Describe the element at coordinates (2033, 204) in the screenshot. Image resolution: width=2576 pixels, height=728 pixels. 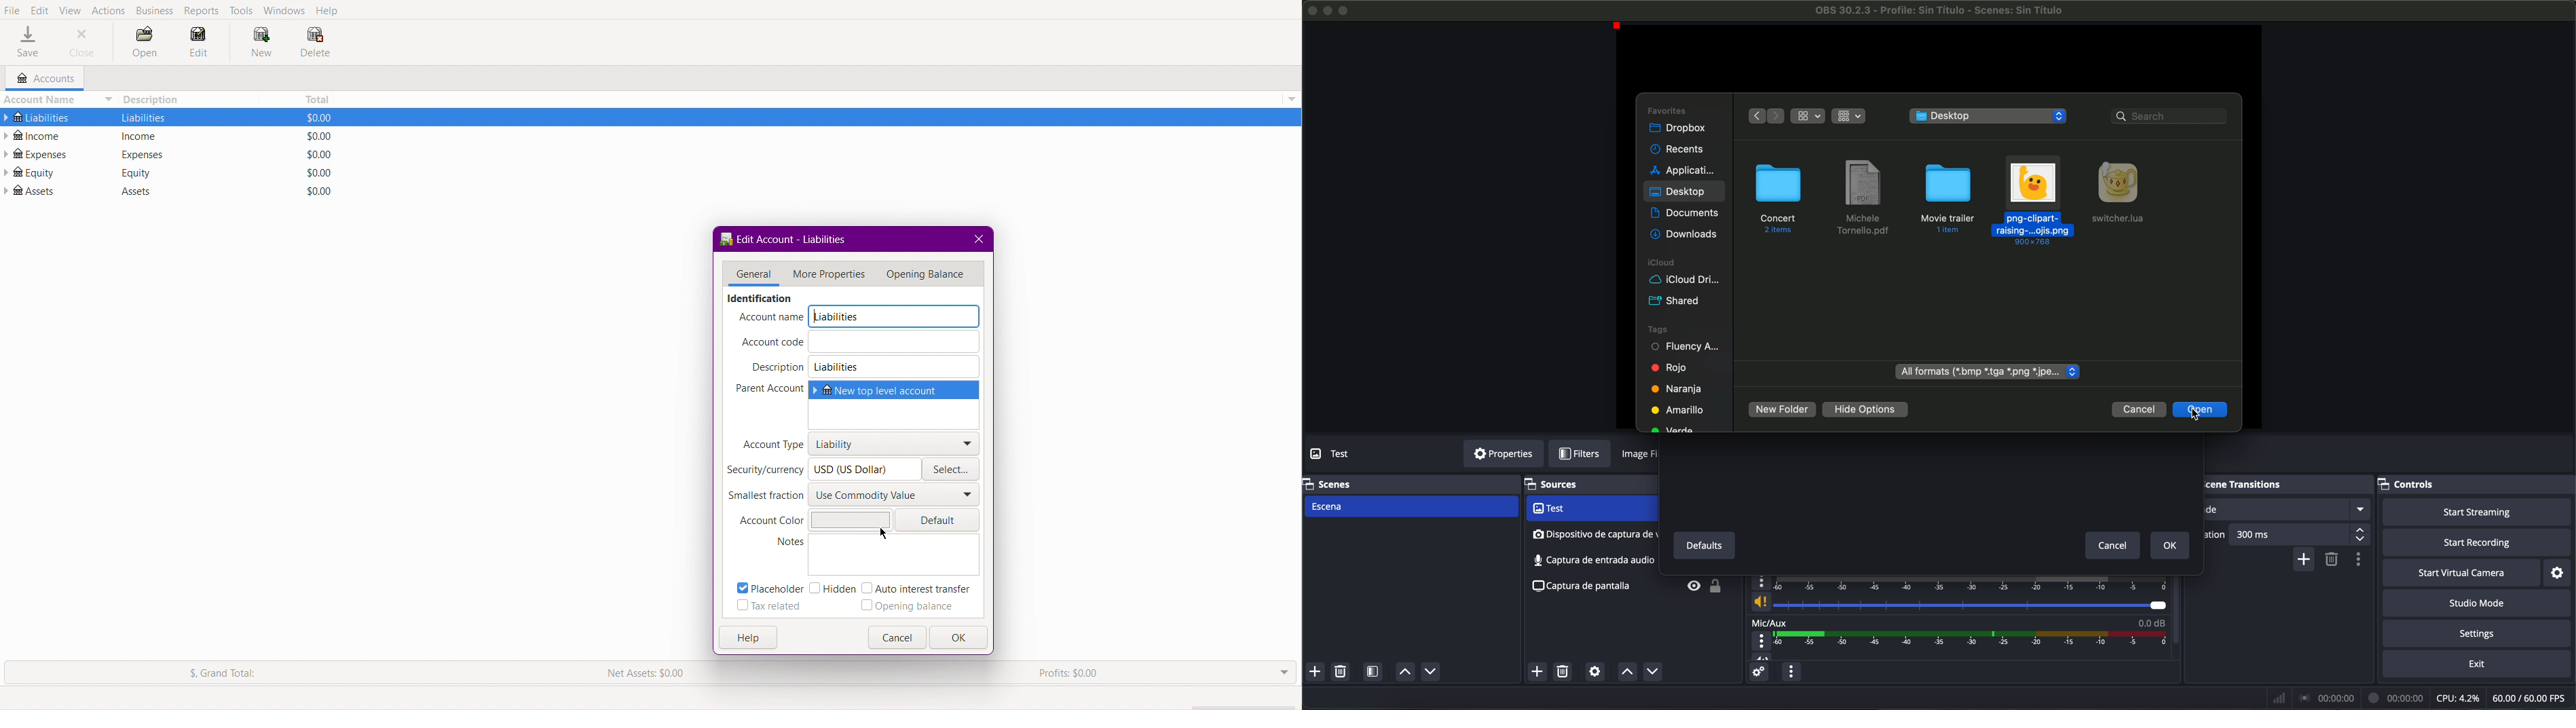
I see `click on image file` at that location.